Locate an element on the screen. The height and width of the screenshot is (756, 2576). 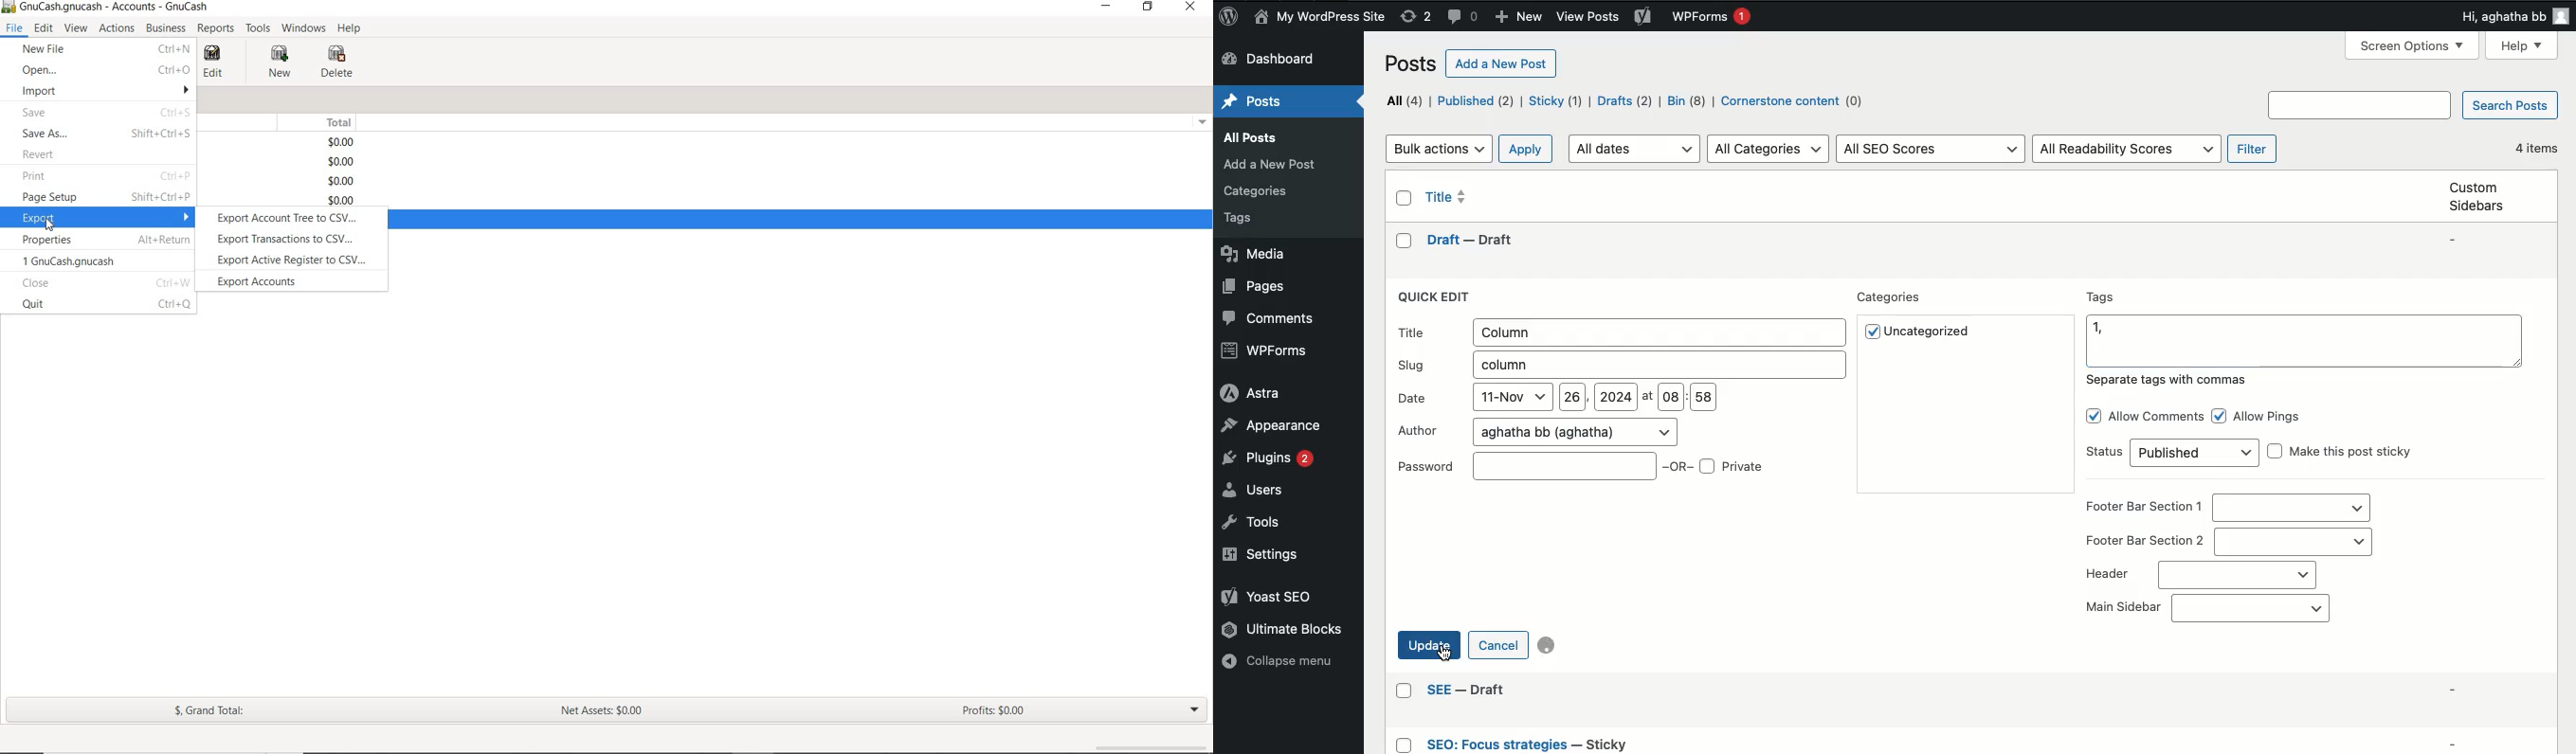
08 is located at coordinates (1671, 398).